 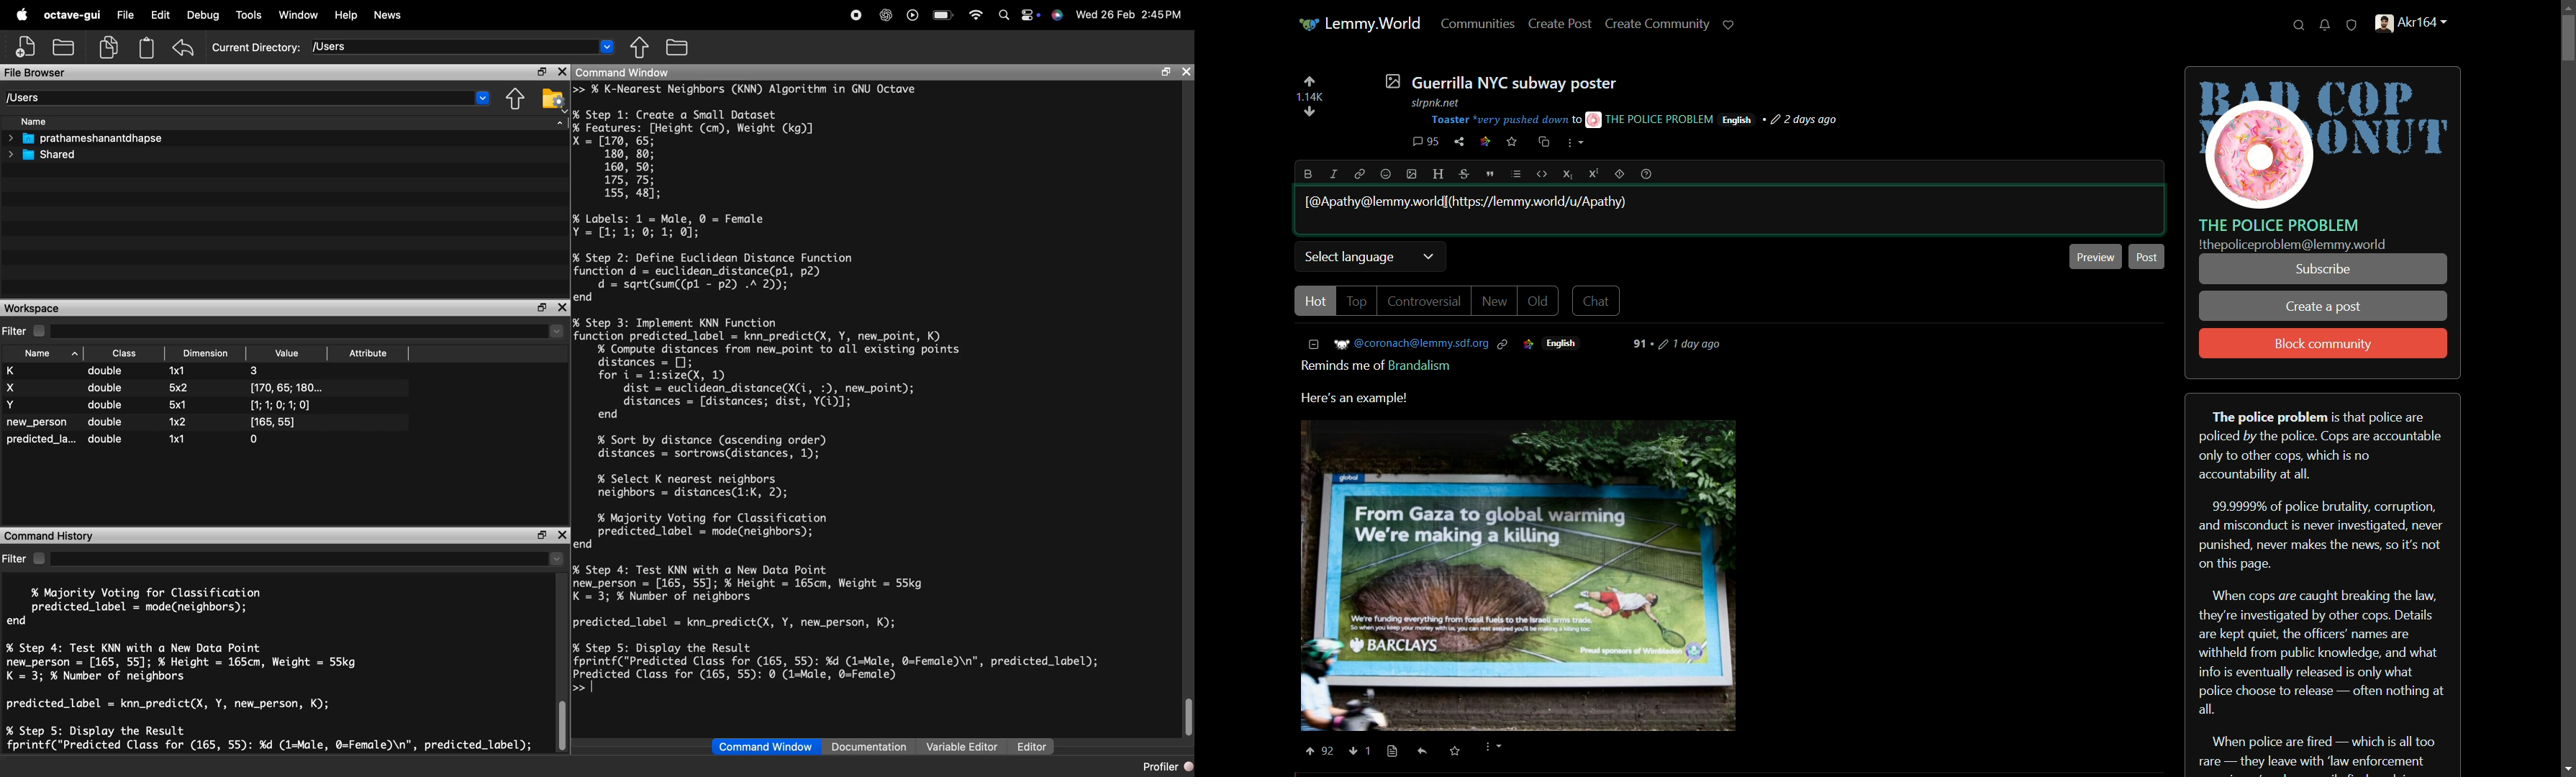 I want to click on save, so click(x=1513, y=142).